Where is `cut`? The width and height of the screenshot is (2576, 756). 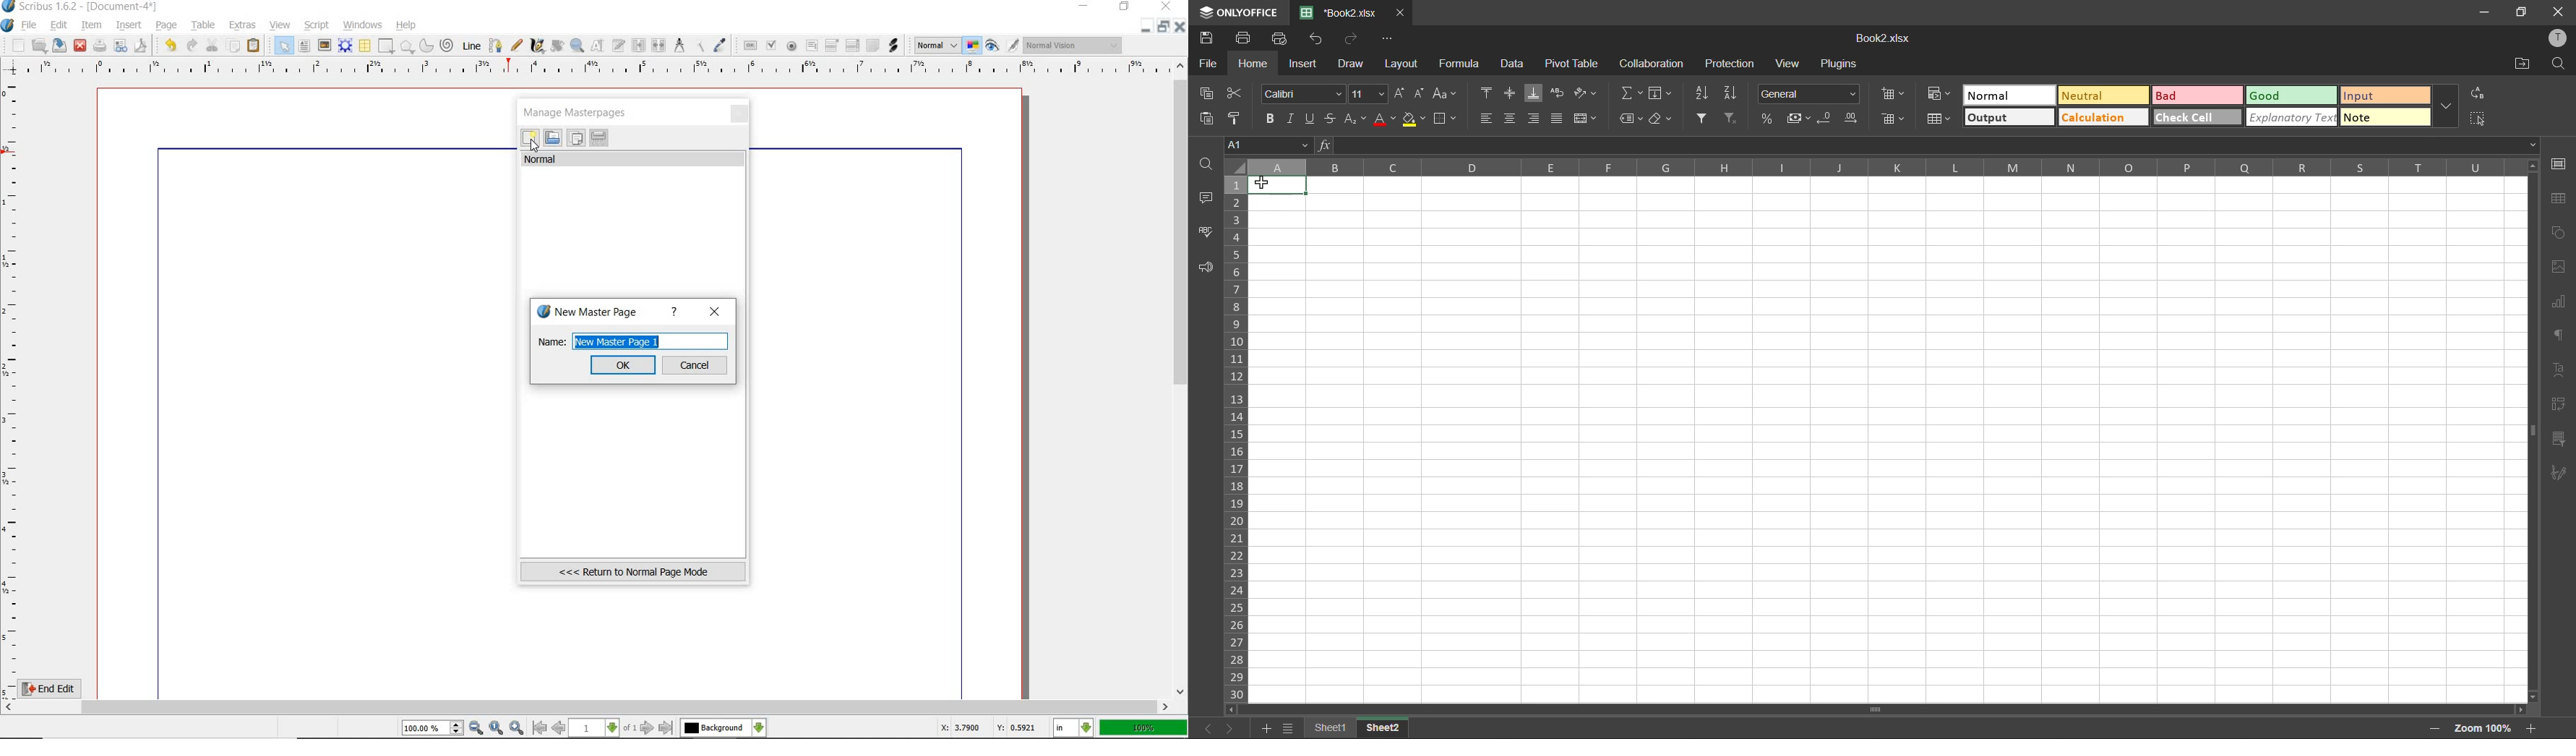 cut is located at coordinates (1230, 94).